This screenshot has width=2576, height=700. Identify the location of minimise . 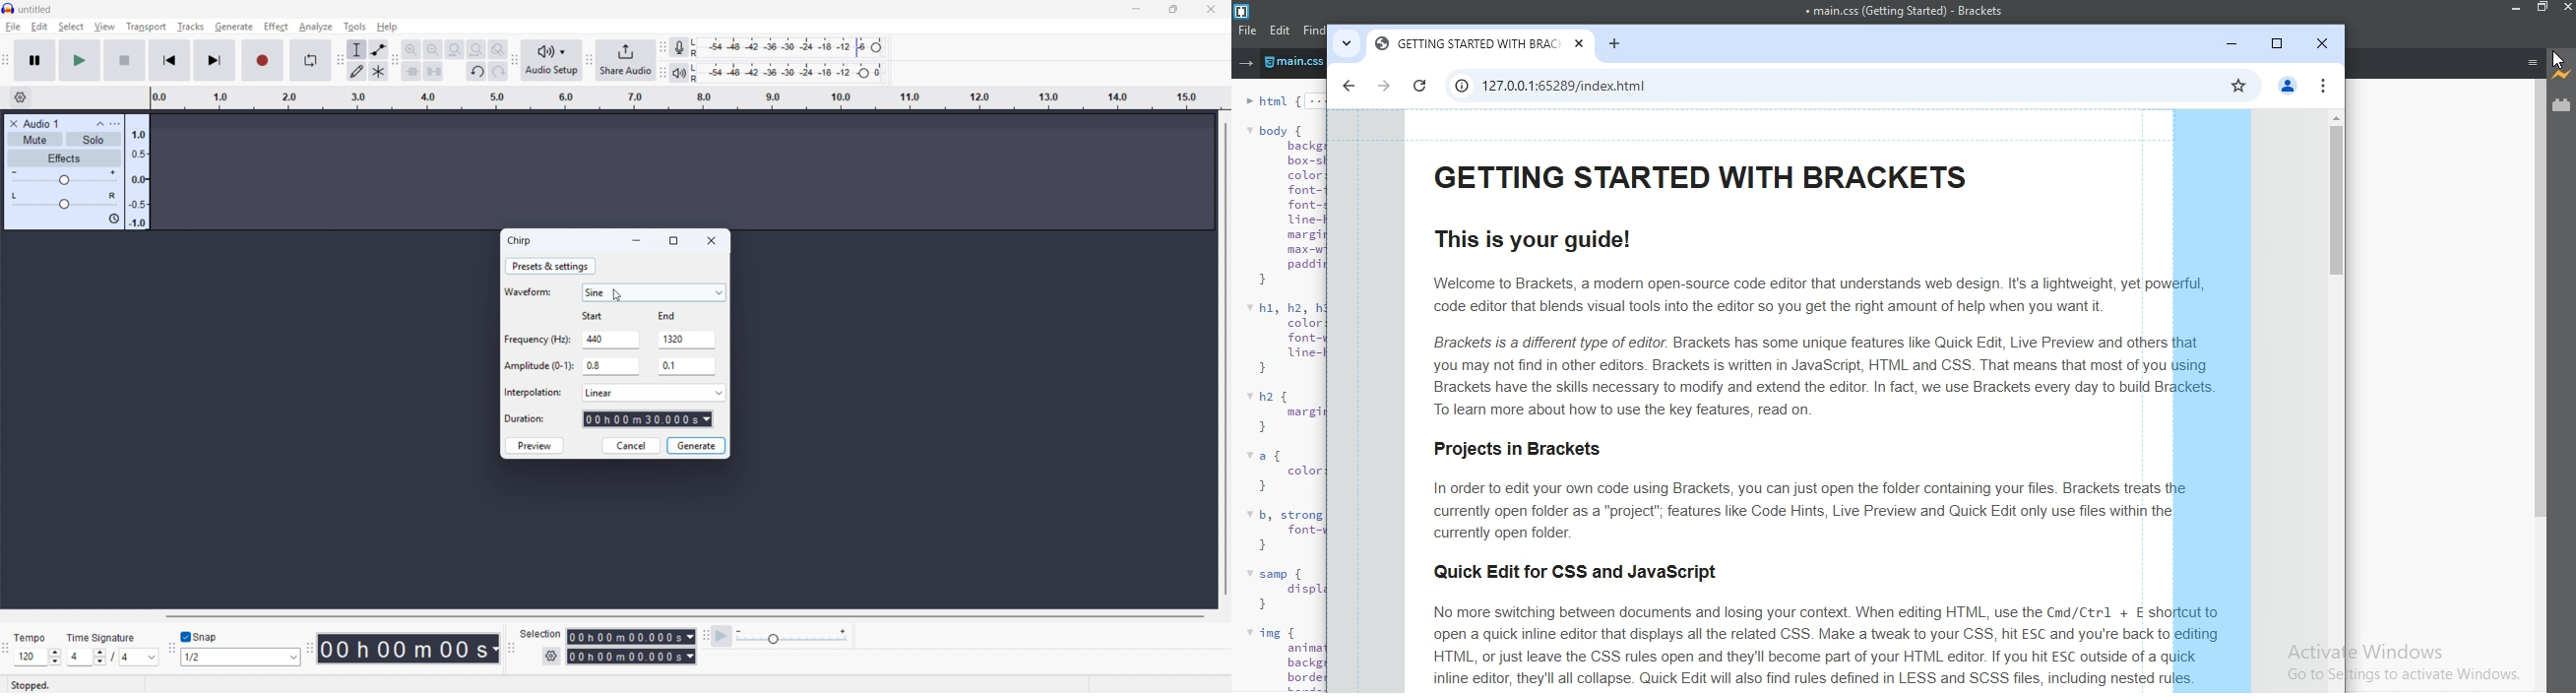
(637, 241).